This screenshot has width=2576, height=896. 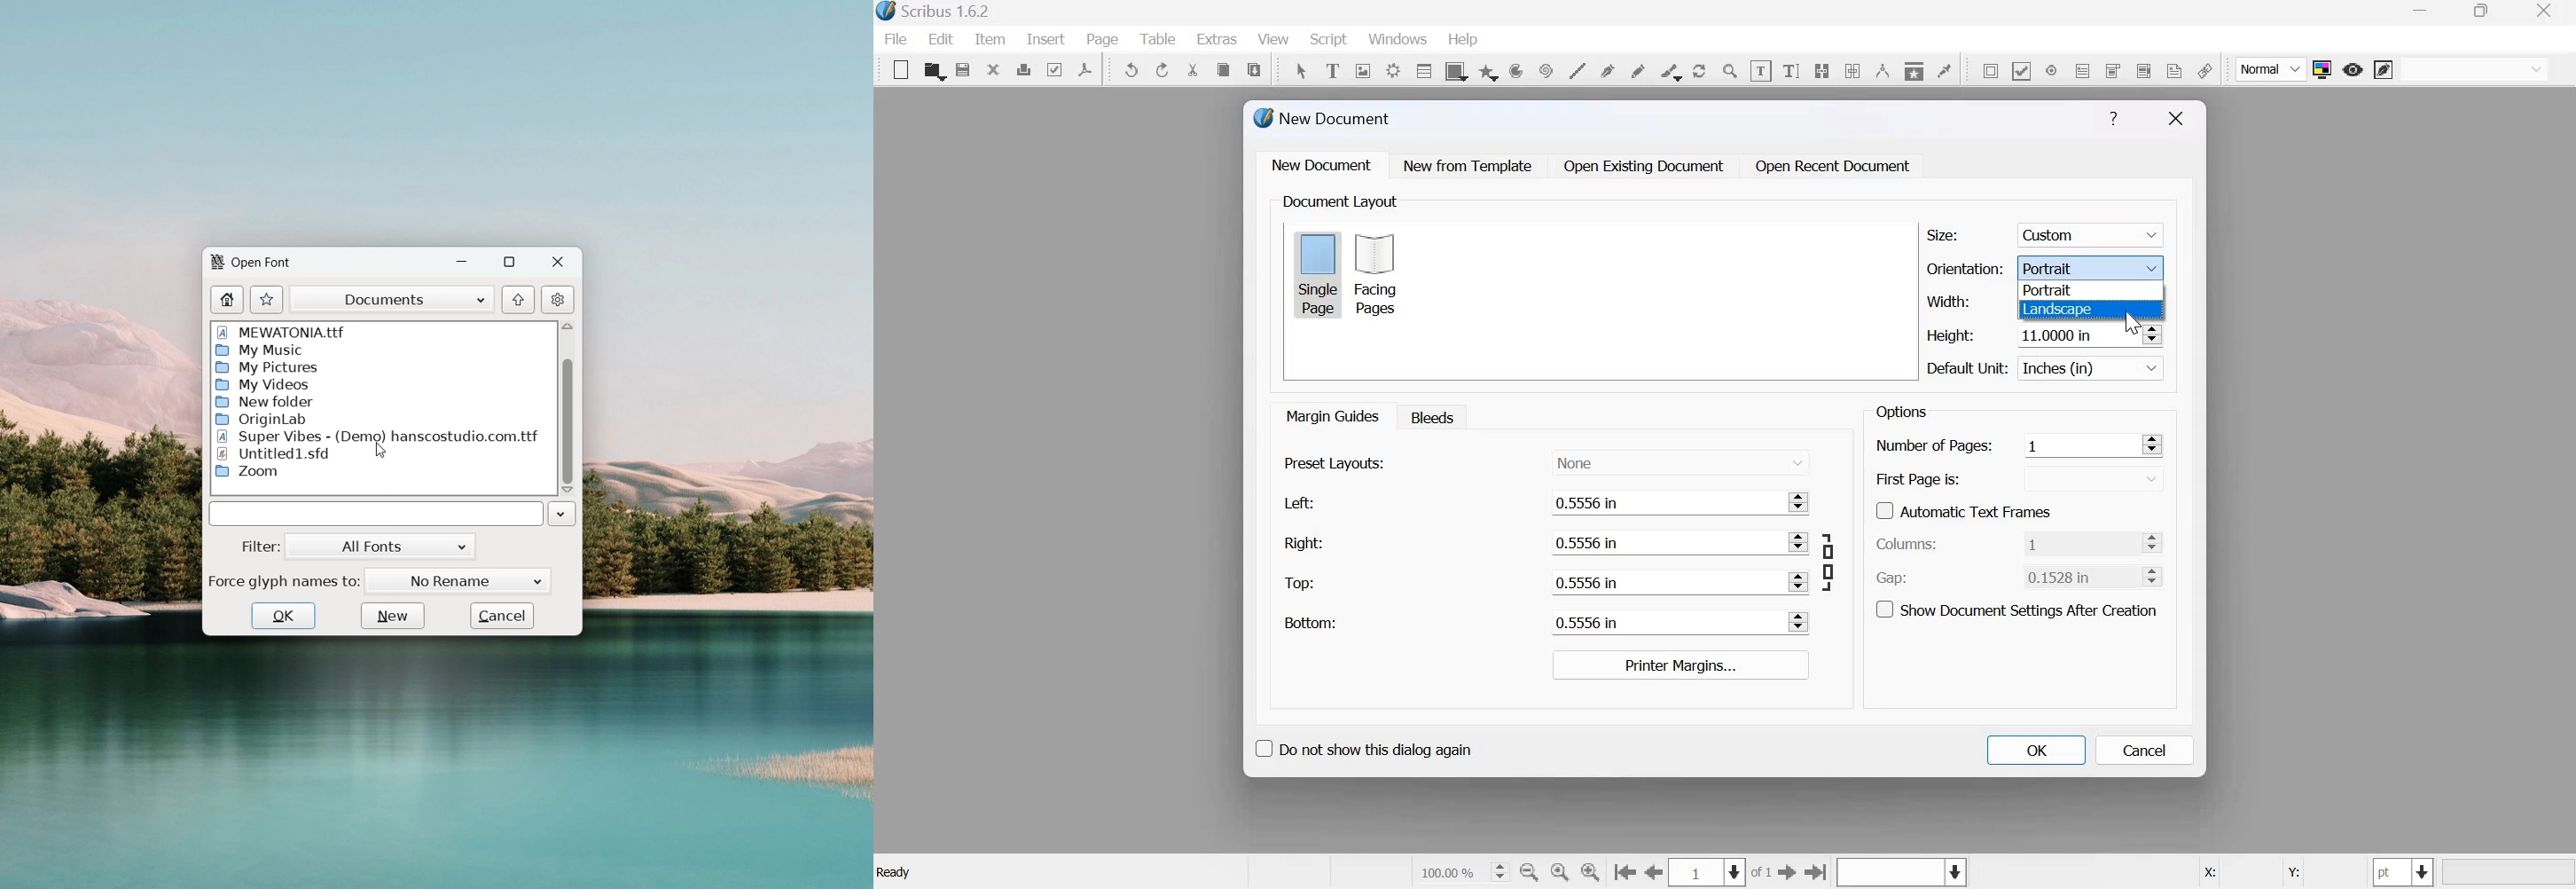 What do you see at coordinates (1760, 70) in the screenshot?
I see `edit contents of frame` at bounding box center [1760, 70].